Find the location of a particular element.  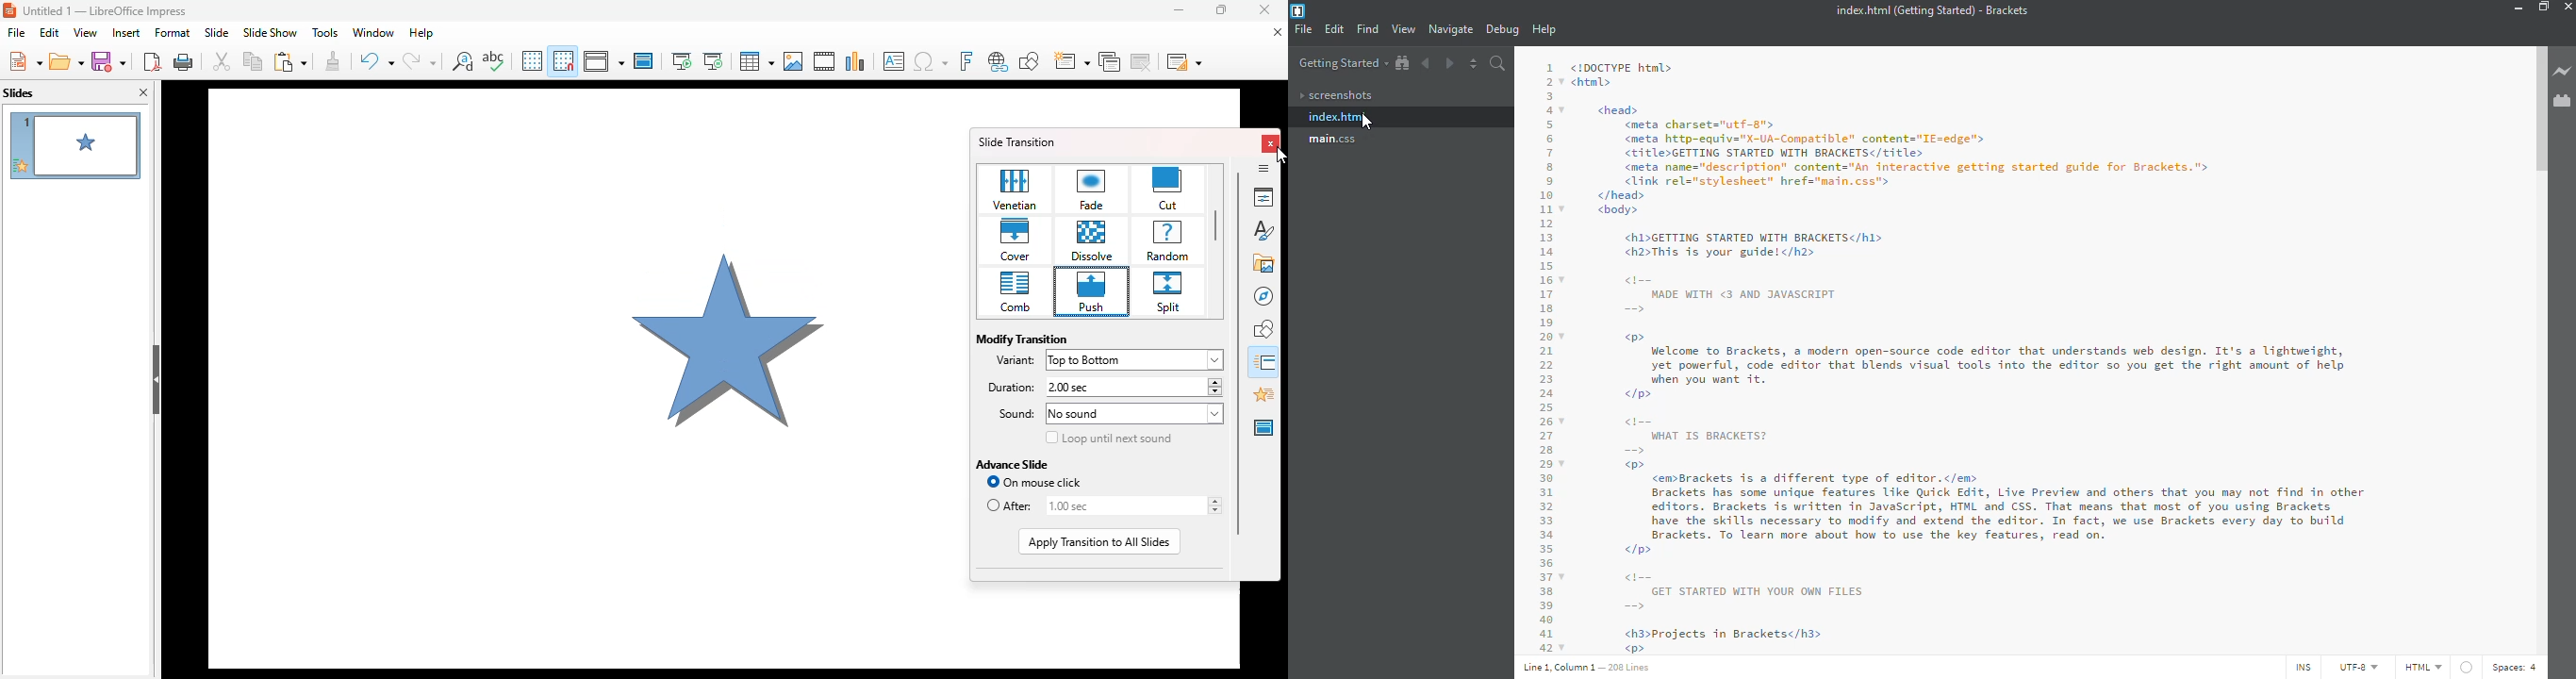

insert chart is located at coordinates (856, 61).